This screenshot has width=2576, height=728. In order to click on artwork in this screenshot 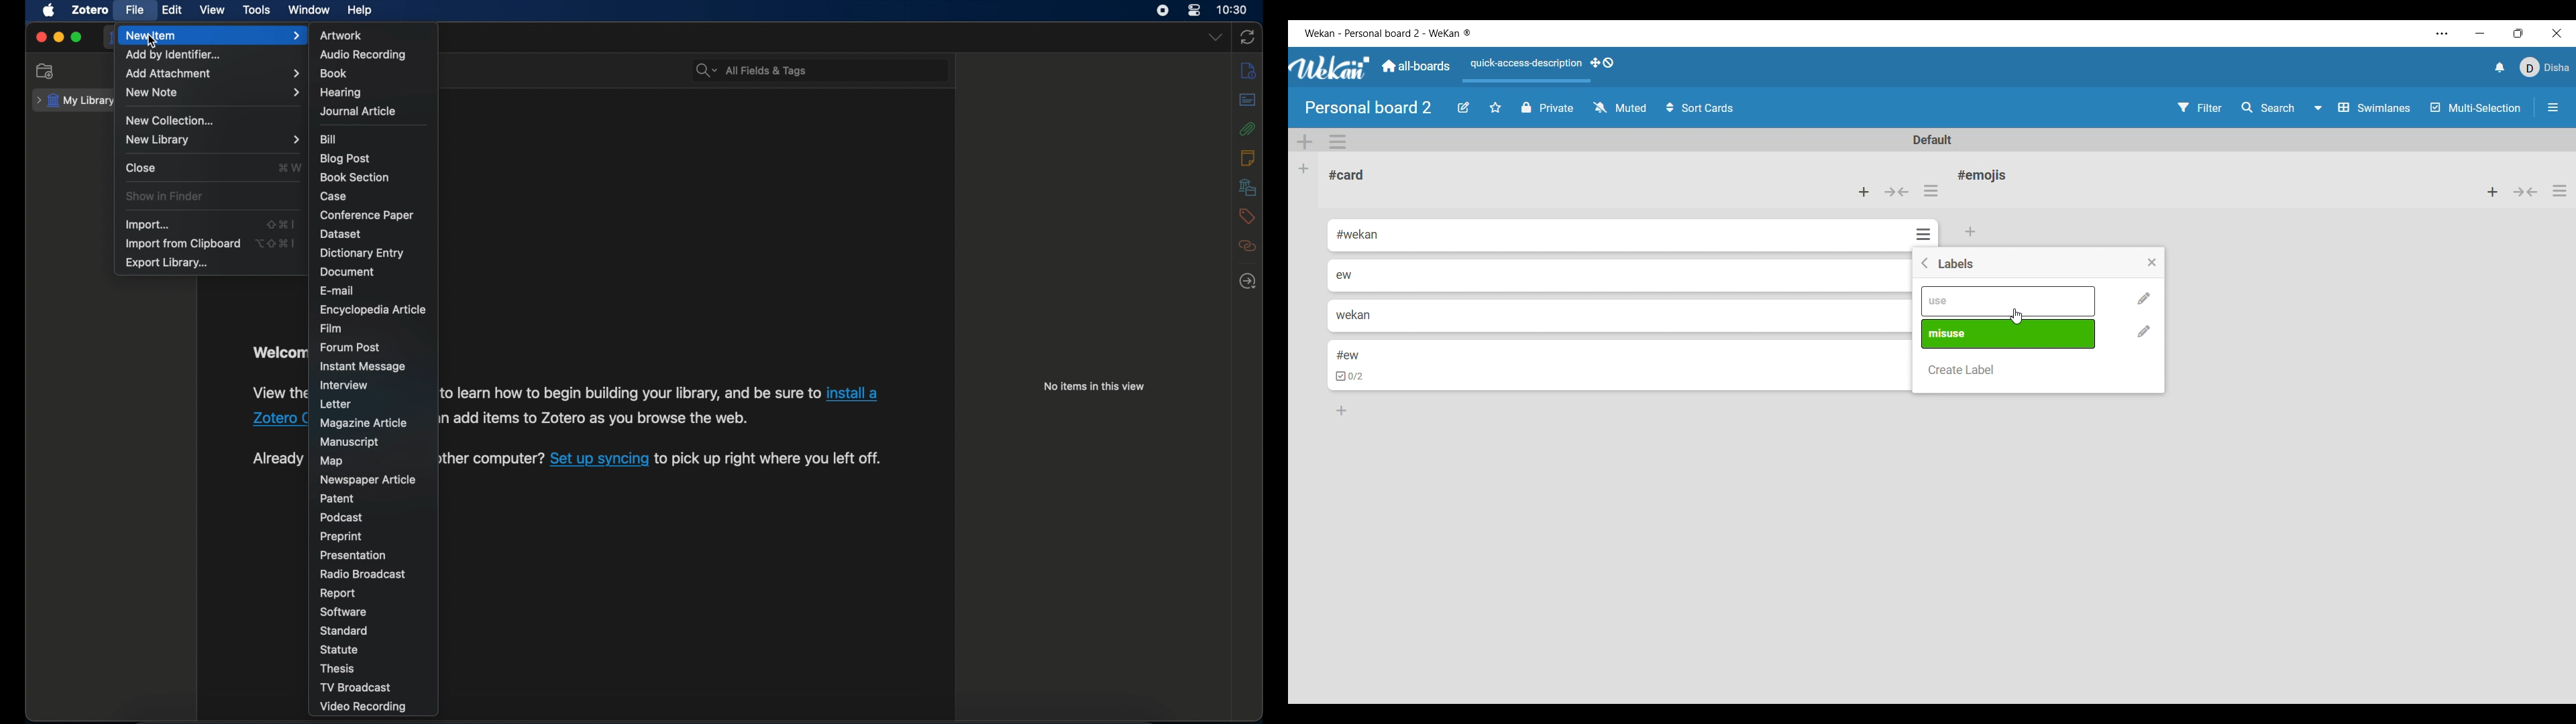, I will do `click(341, 36)`.